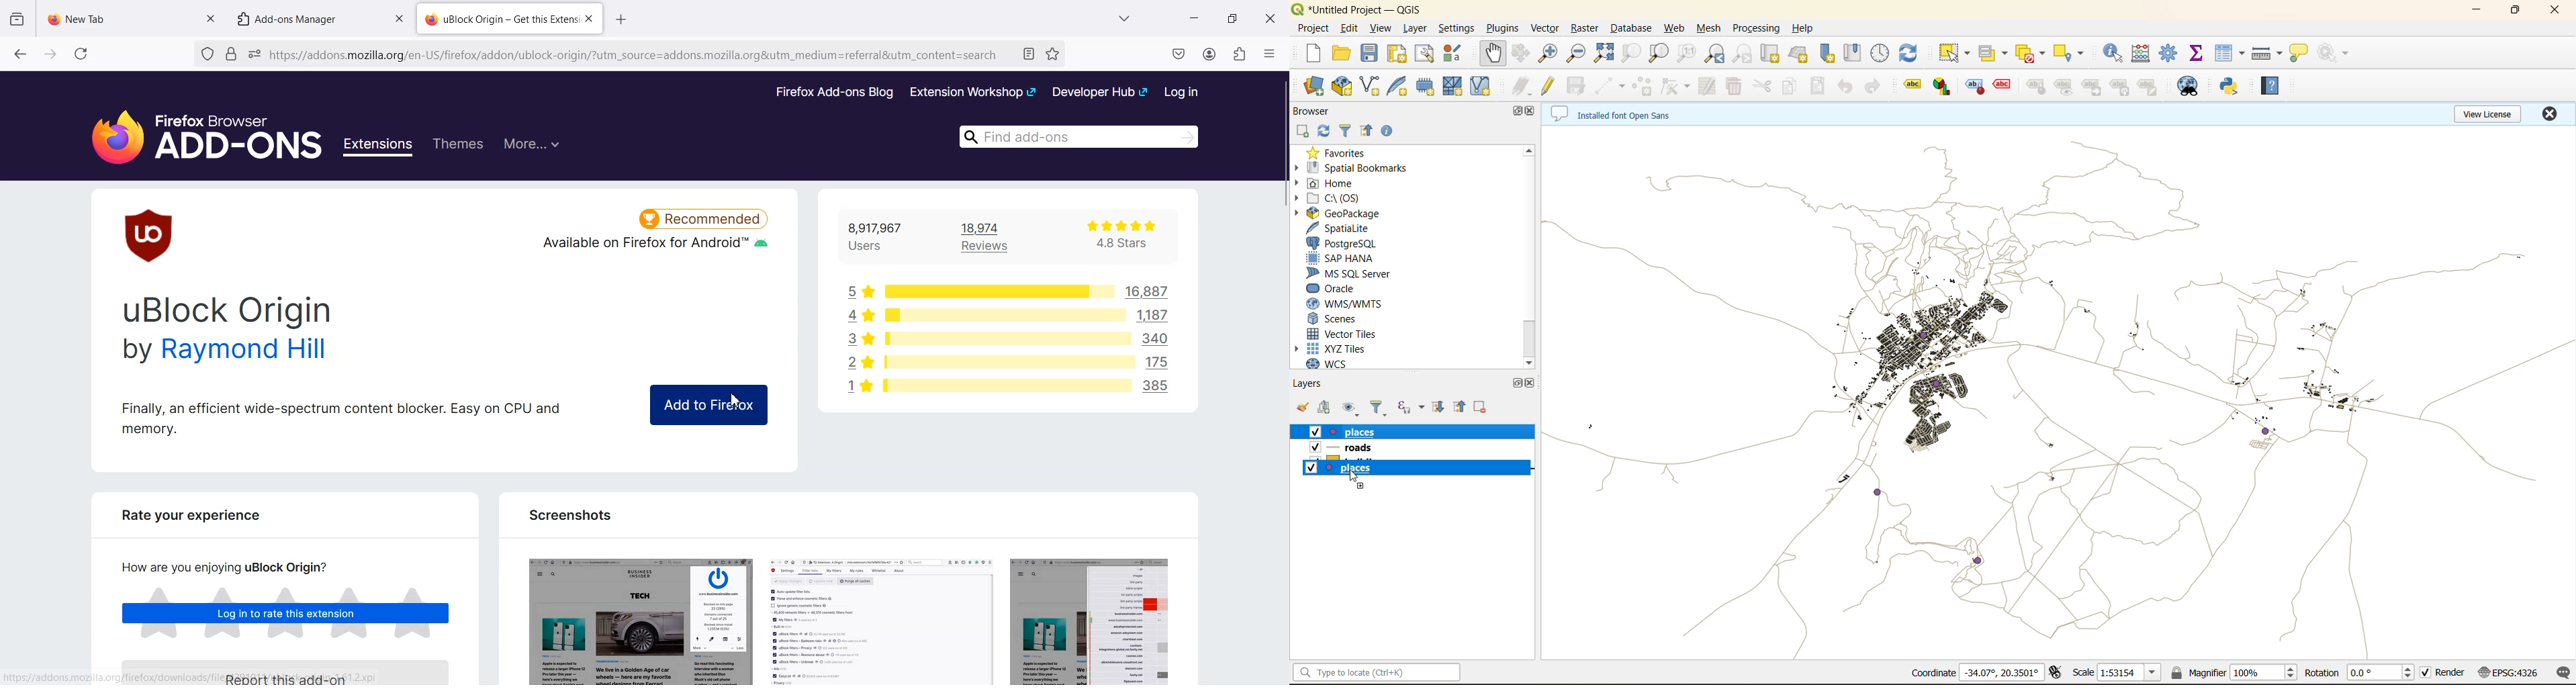 Image resolution: width=2576 pixels, height=700 pixels. I want to click on Rate your experience, so click(184, 520).